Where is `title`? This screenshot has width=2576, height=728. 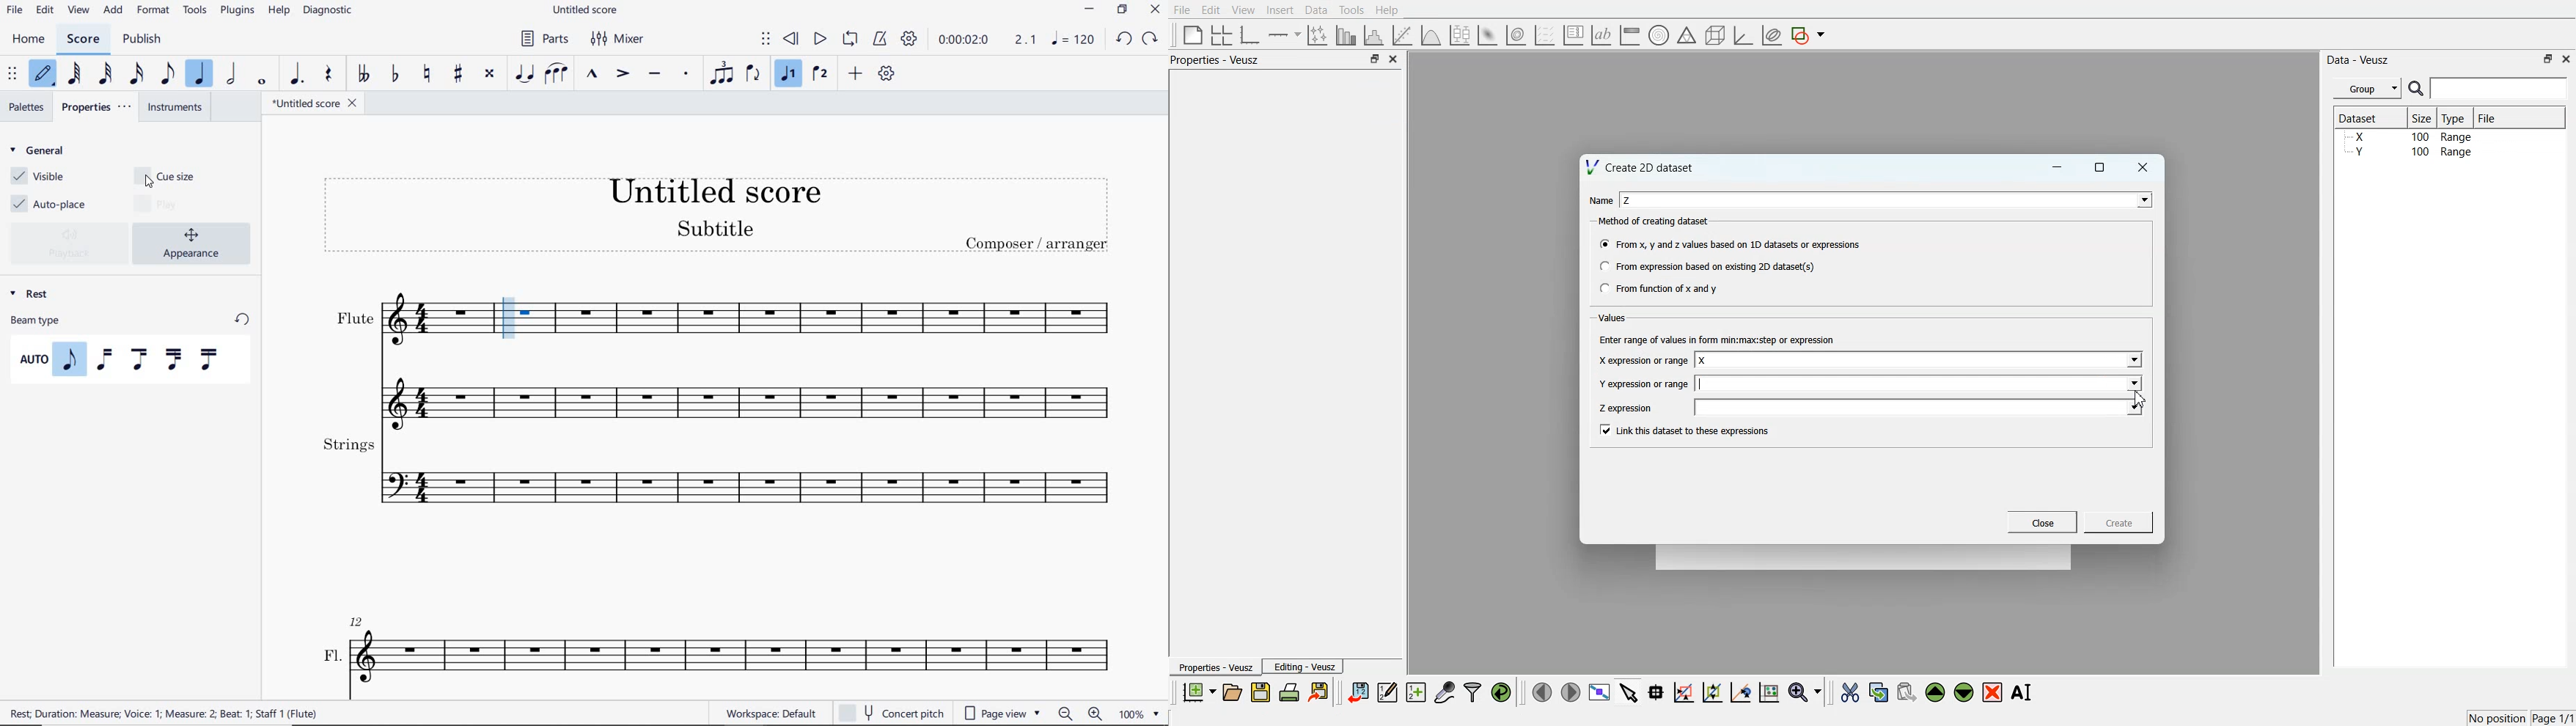
title is located at coordinates (717, 216).